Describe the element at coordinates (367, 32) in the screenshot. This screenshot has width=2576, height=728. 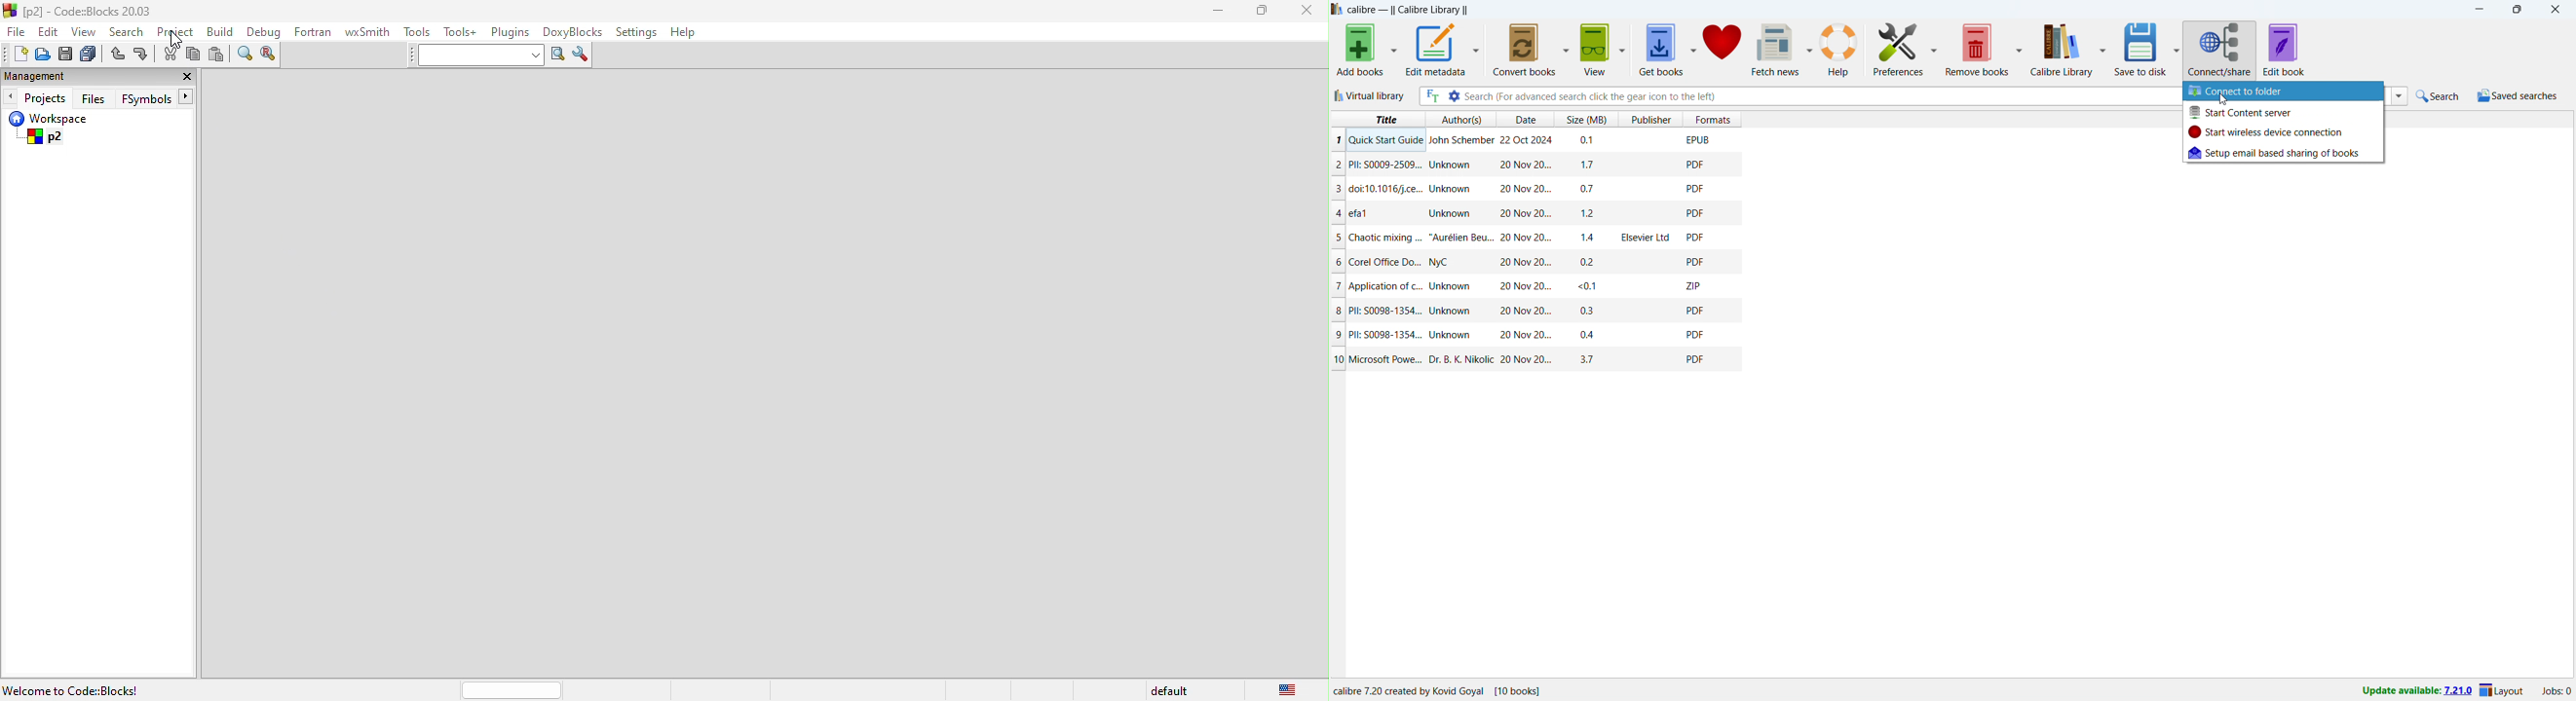
I see `wxsmith` at that location.